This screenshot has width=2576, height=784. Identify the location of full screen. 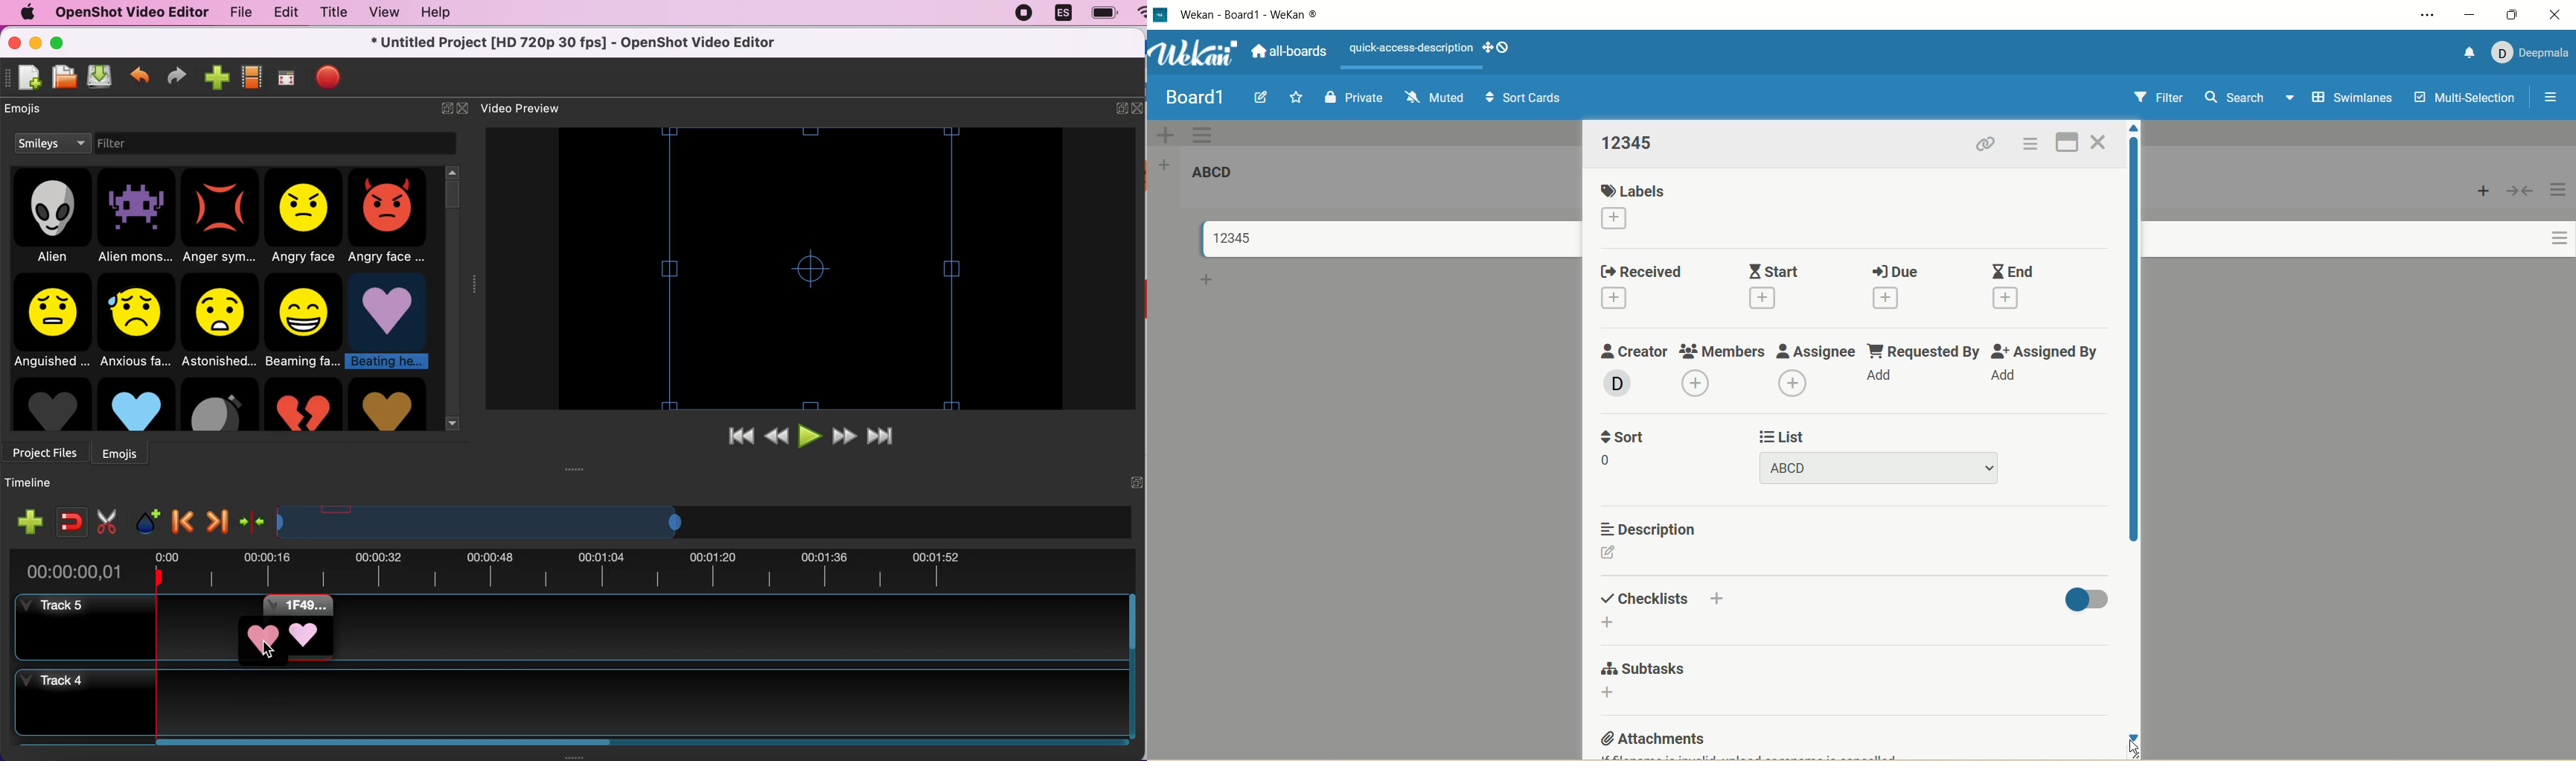
(286, 79).